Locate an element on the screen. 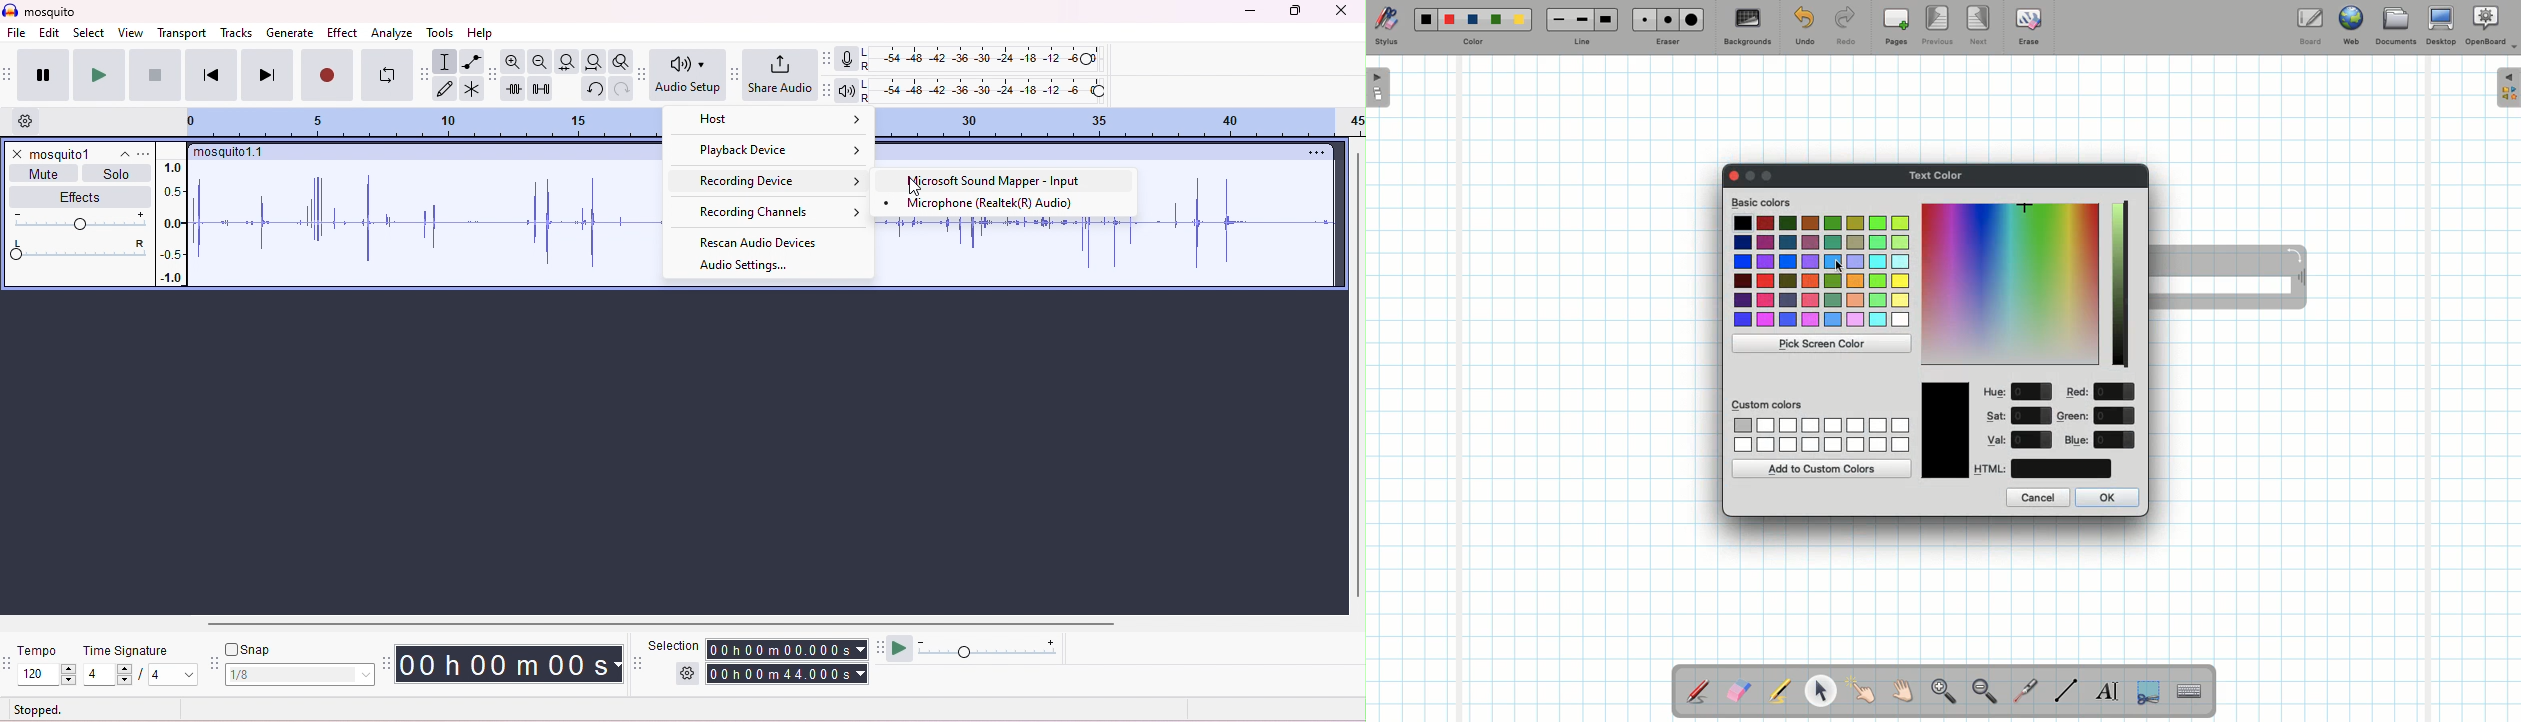 The height and width of the screenshot is (728, 2548). solo is located at coordinates (116, 174).